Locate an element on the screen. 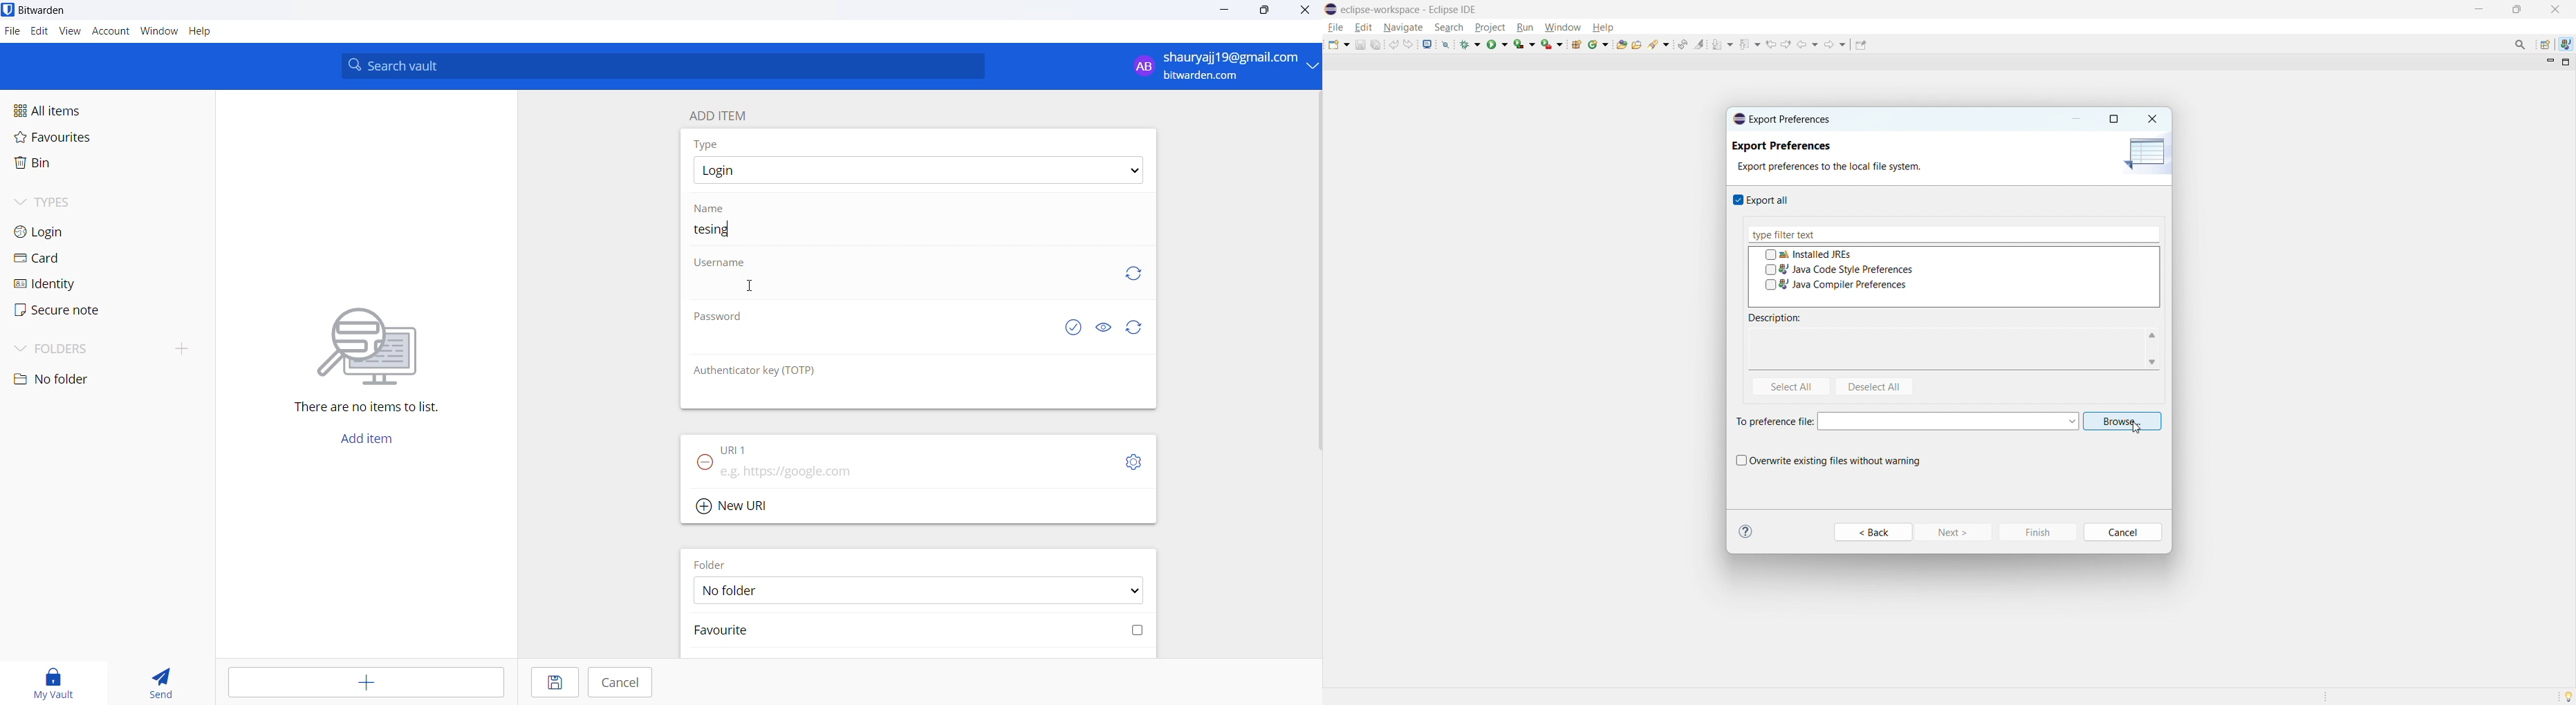  identity is located at coordinates (53, 283).